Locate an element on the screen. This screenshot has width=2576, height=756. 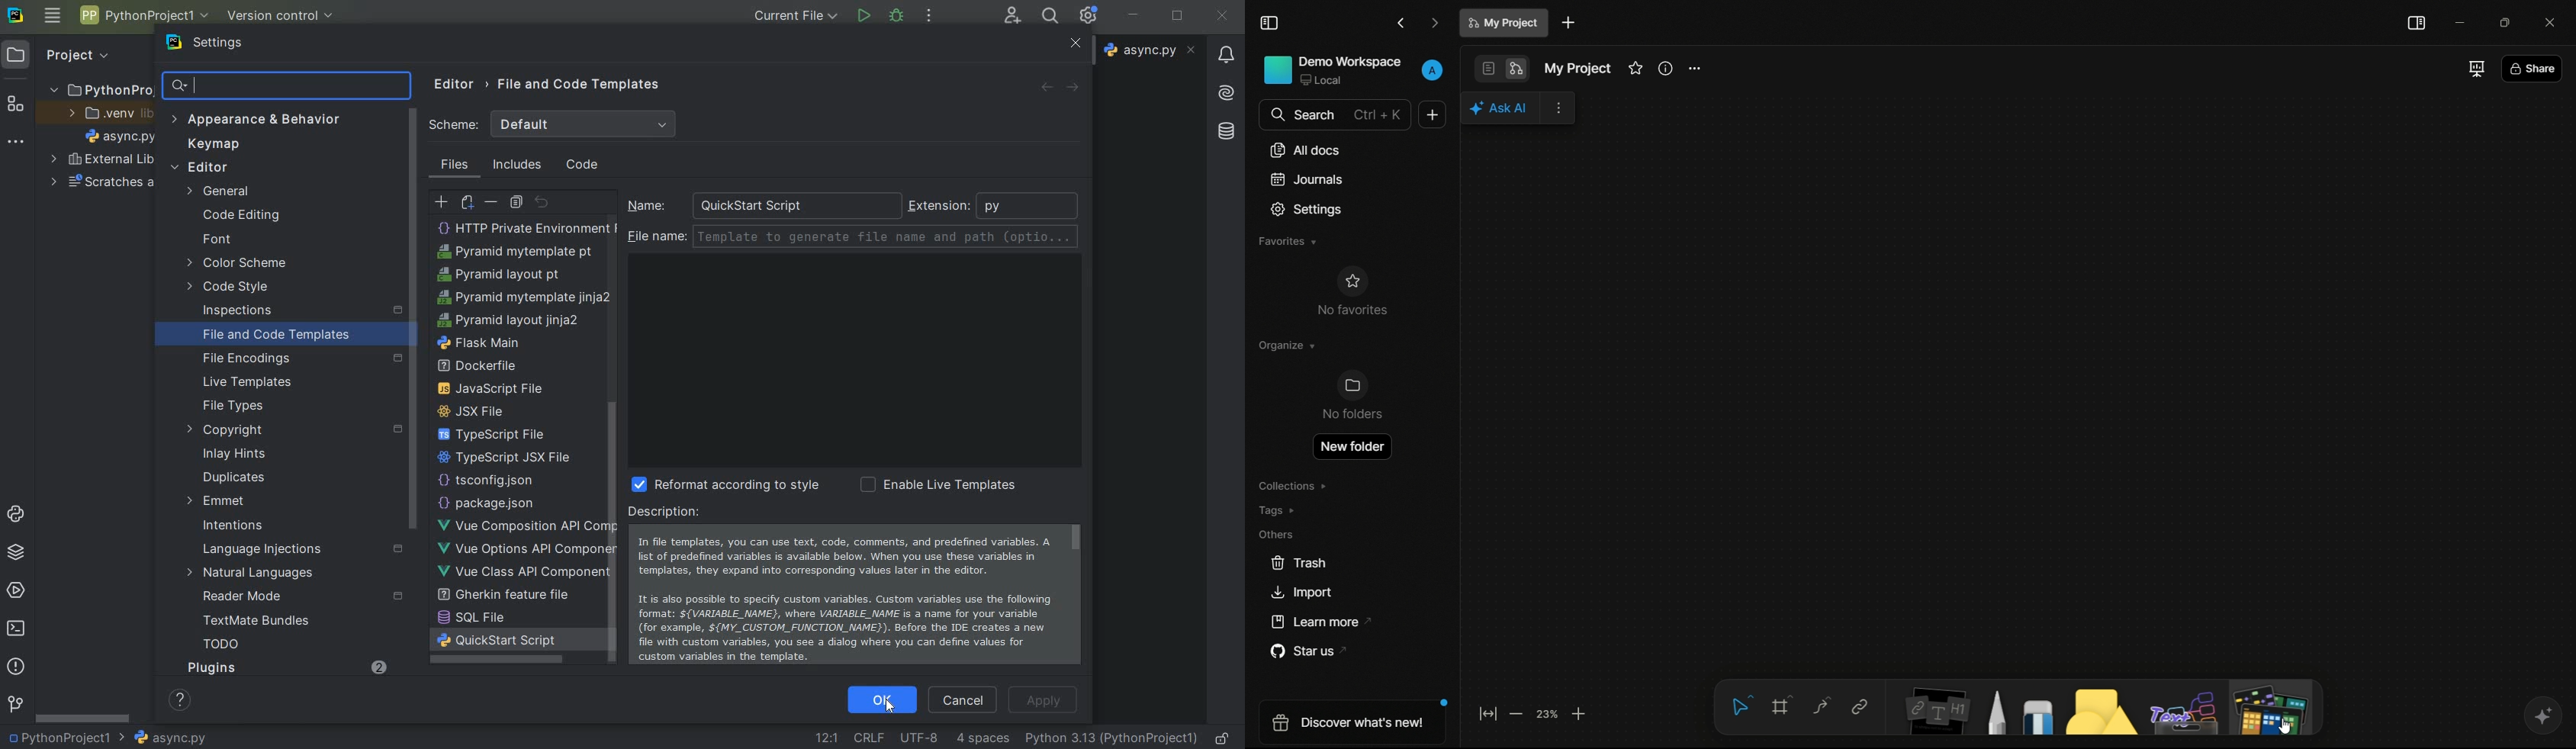
code with me is located at coordinates (1012, 17).